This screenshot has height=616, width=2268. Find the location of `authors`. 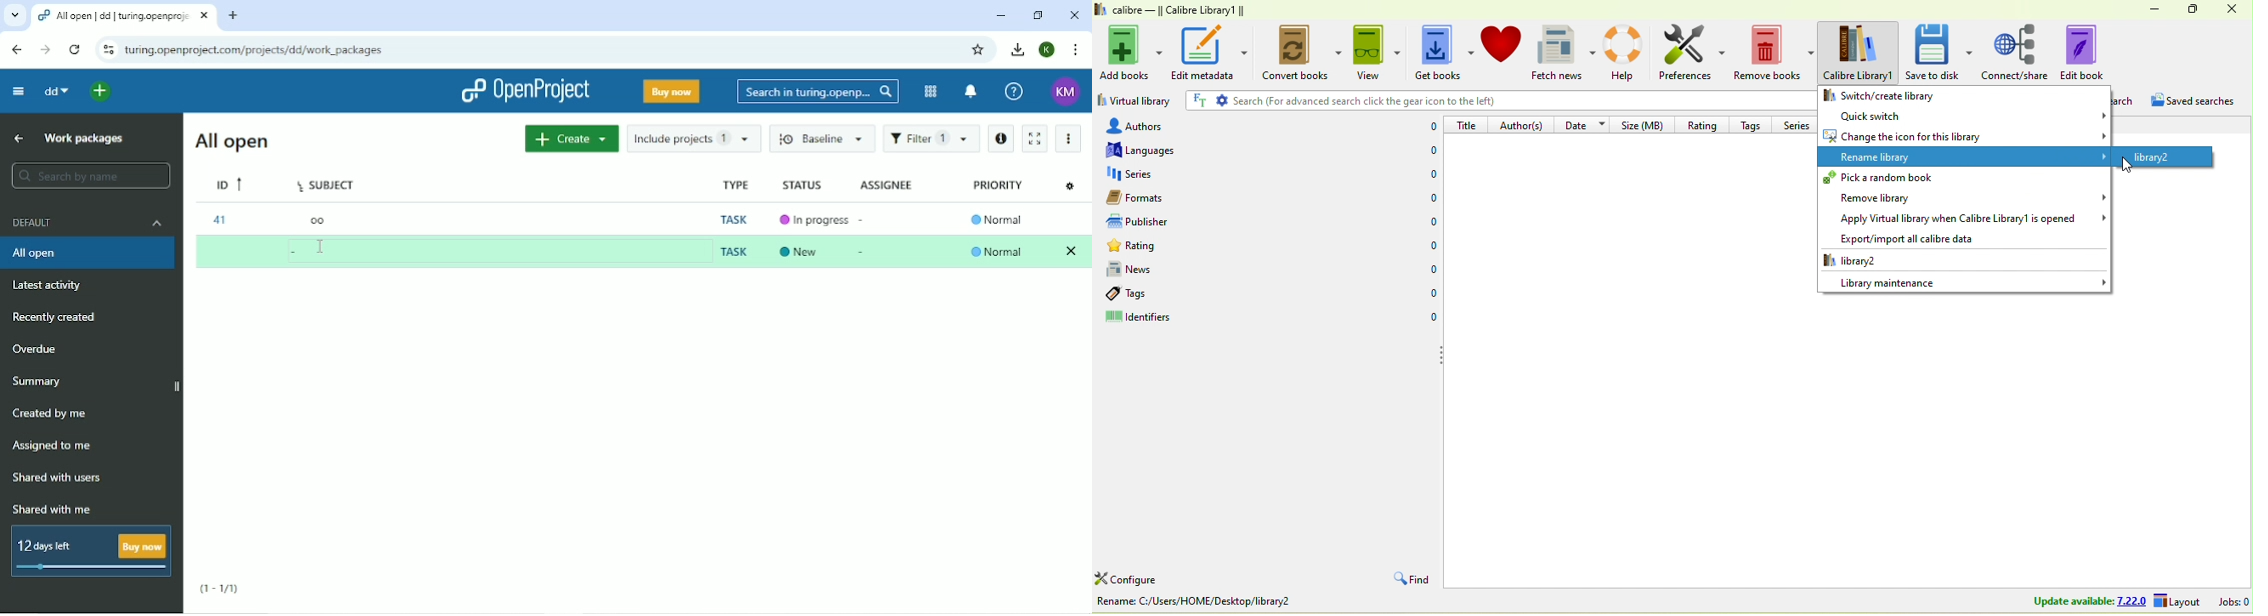

authors is located at coordinates (1151, 125).